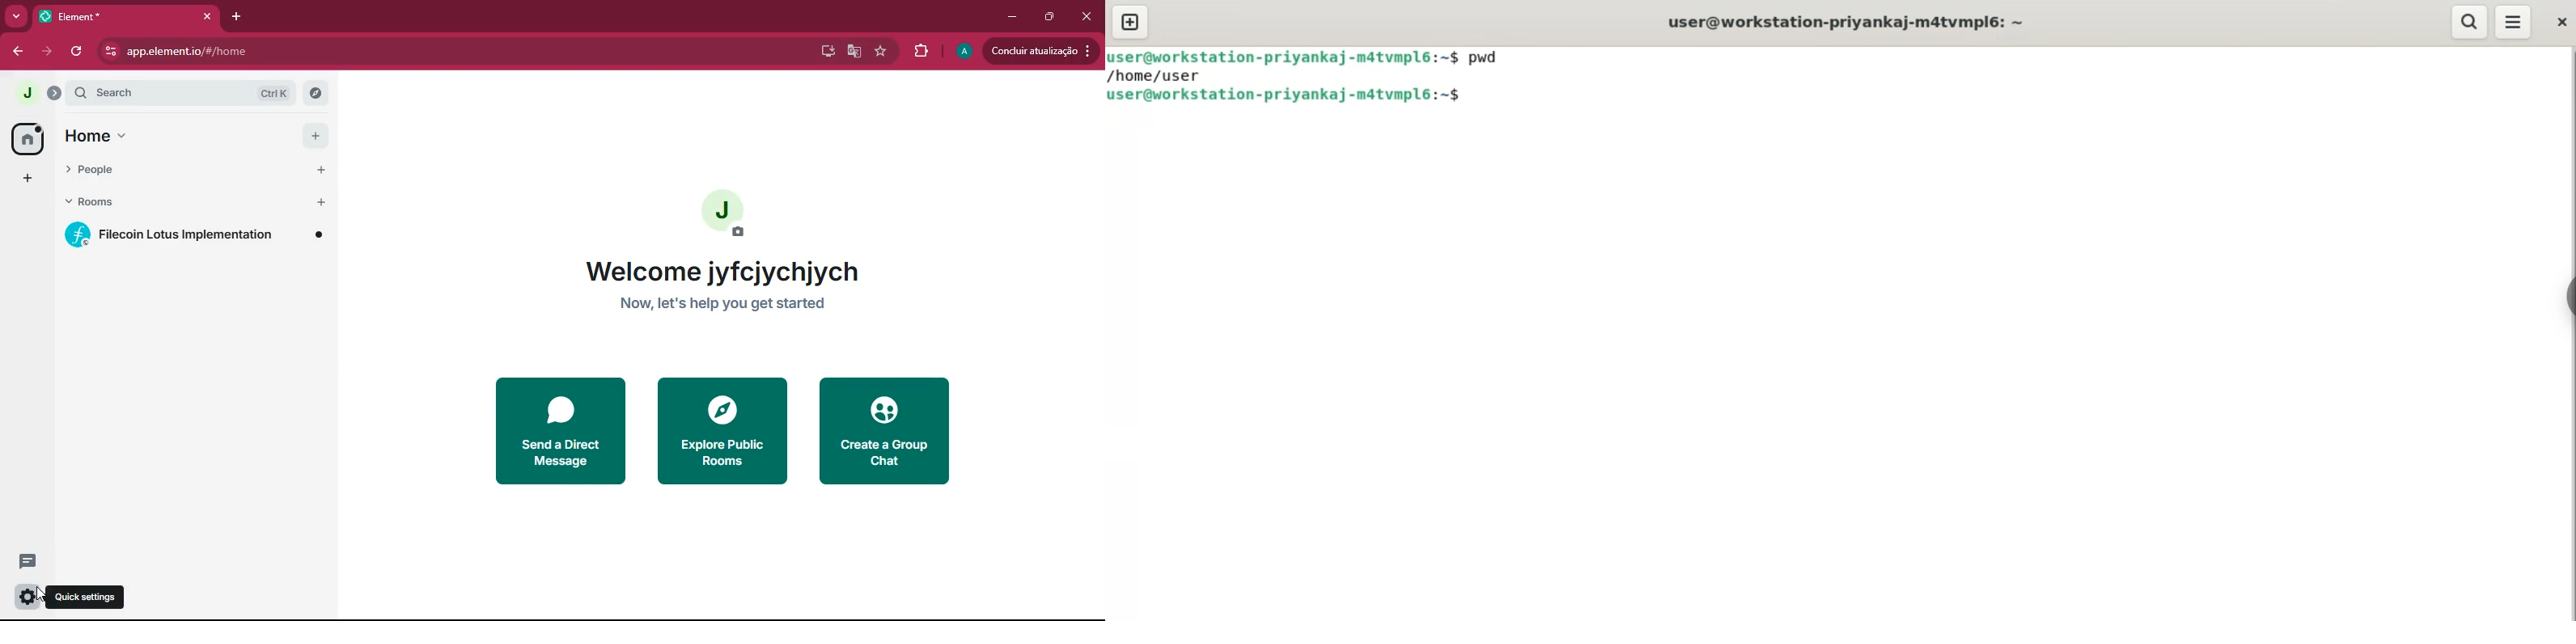 This screenshot has width=2576, height=644. What do you see at coordinates (181, 93) in the screenshot?
I see `search` at bounding box center [181, 93].